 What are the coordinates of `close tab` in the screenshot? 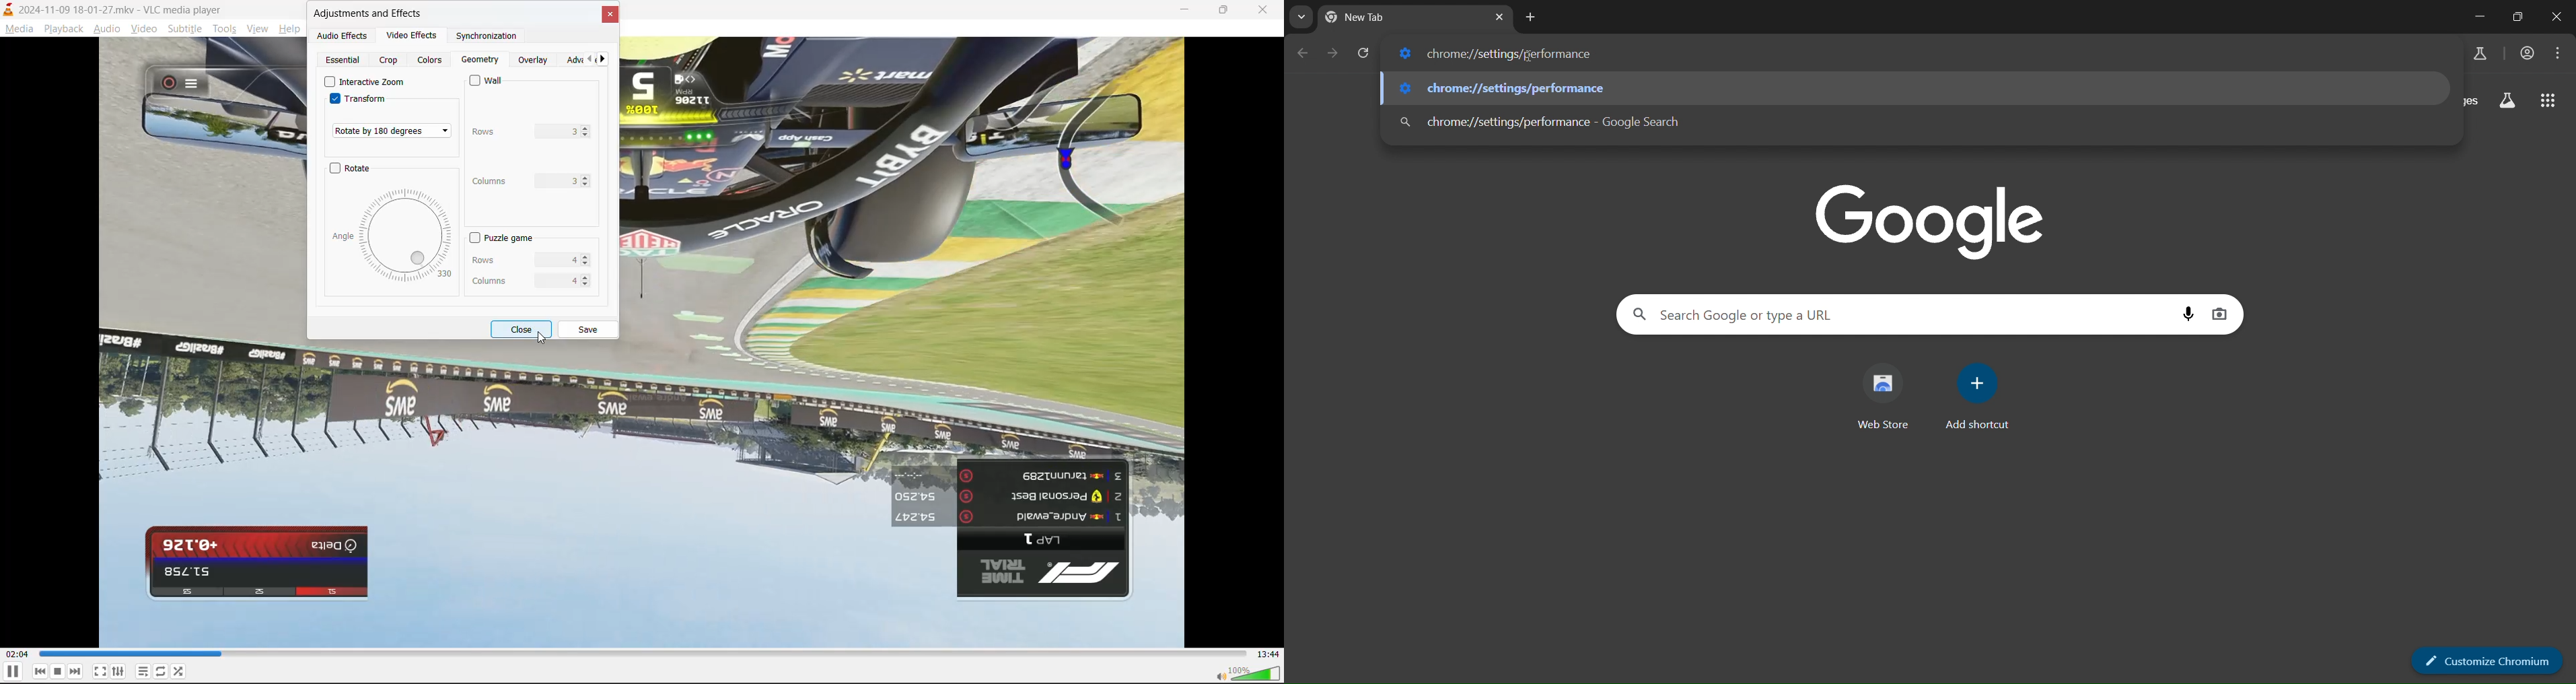 It's located at (610, 18).